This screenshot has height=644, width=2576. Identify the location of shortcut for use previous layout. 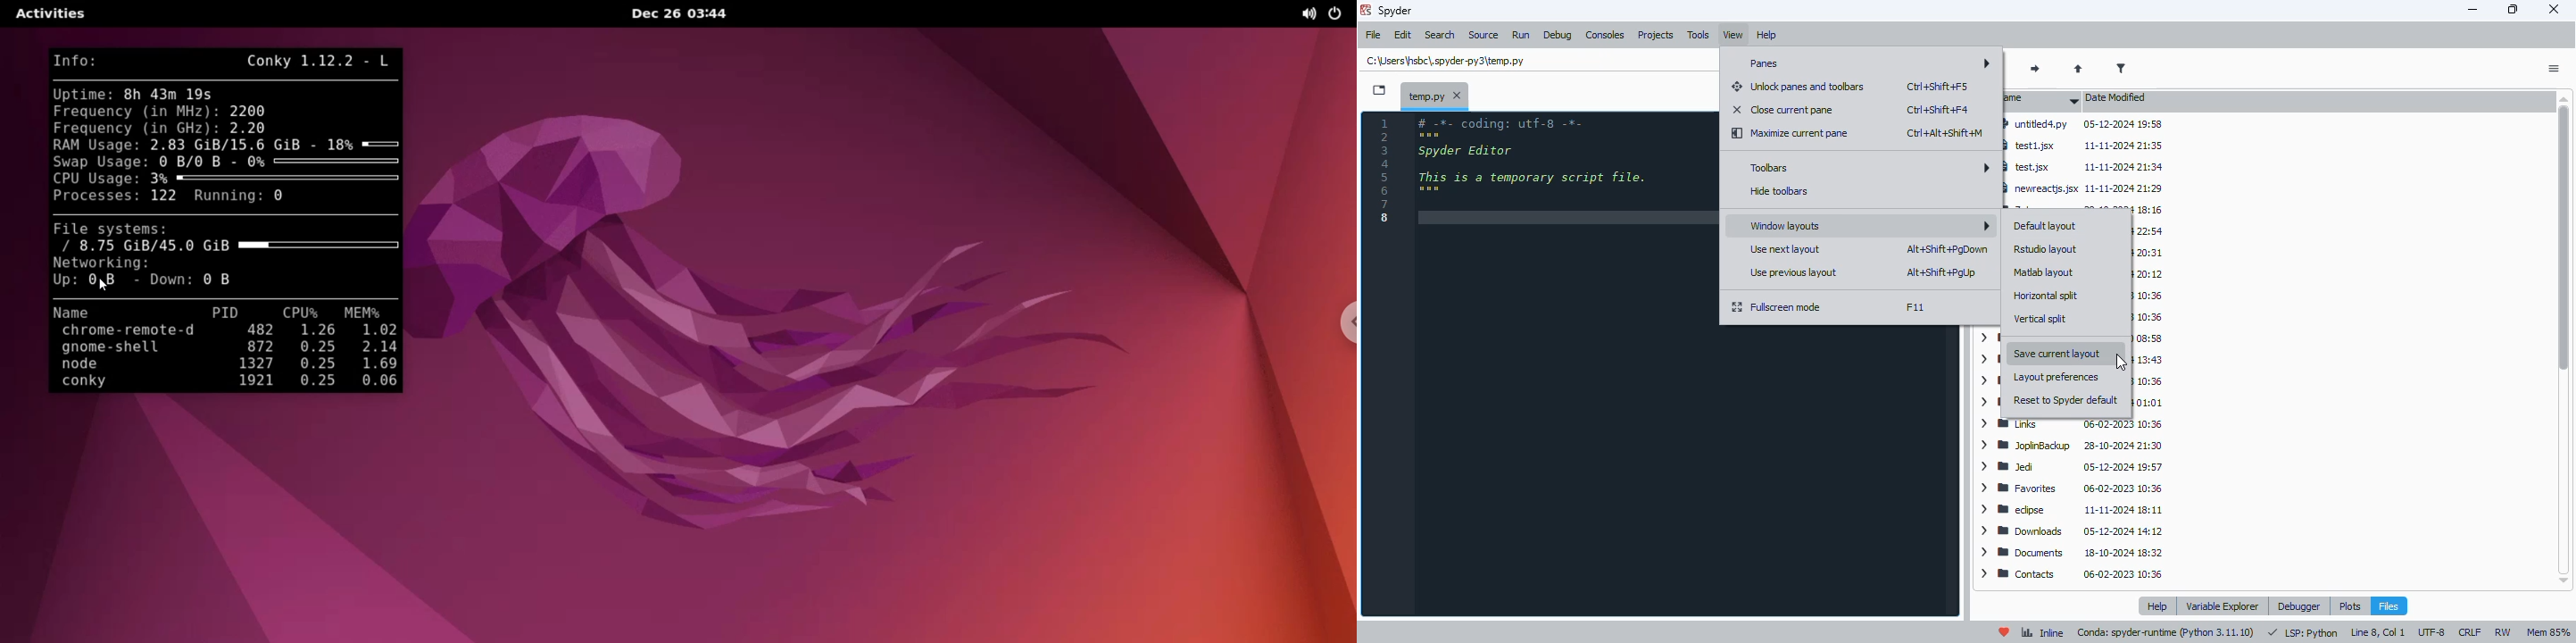
(1941, 273).